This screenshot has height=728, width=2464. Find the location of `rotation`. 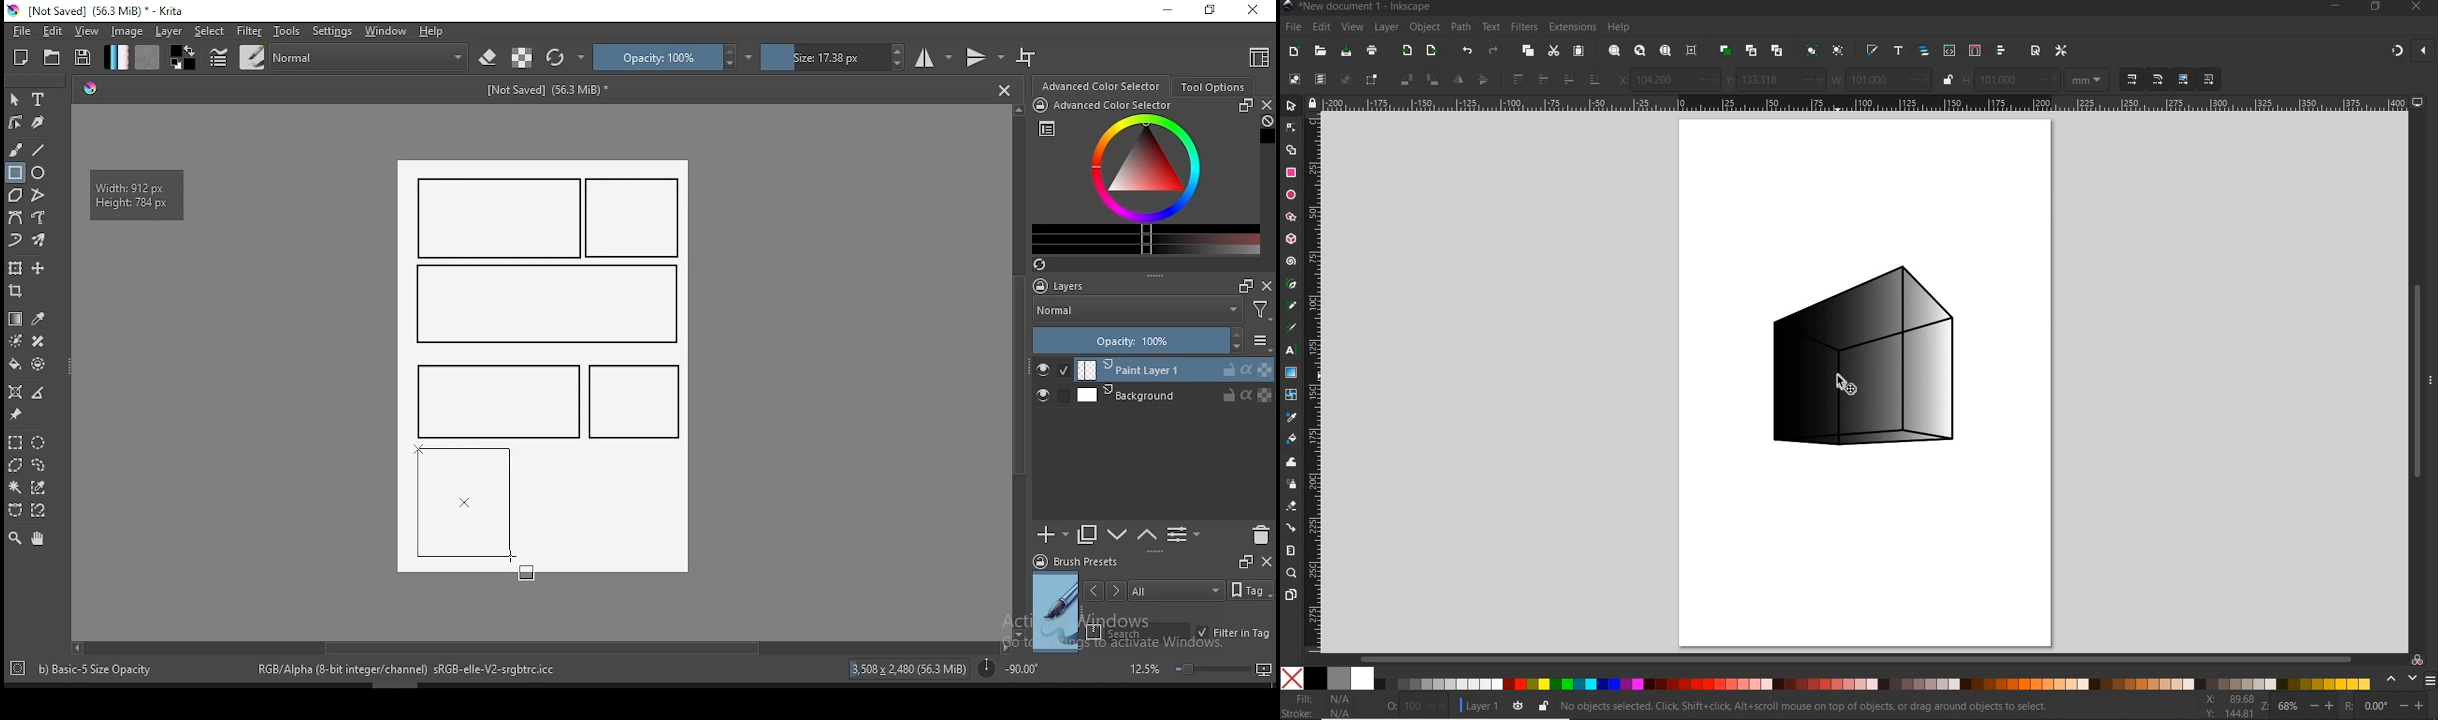

rotation is located at coordinates (1008, 667).